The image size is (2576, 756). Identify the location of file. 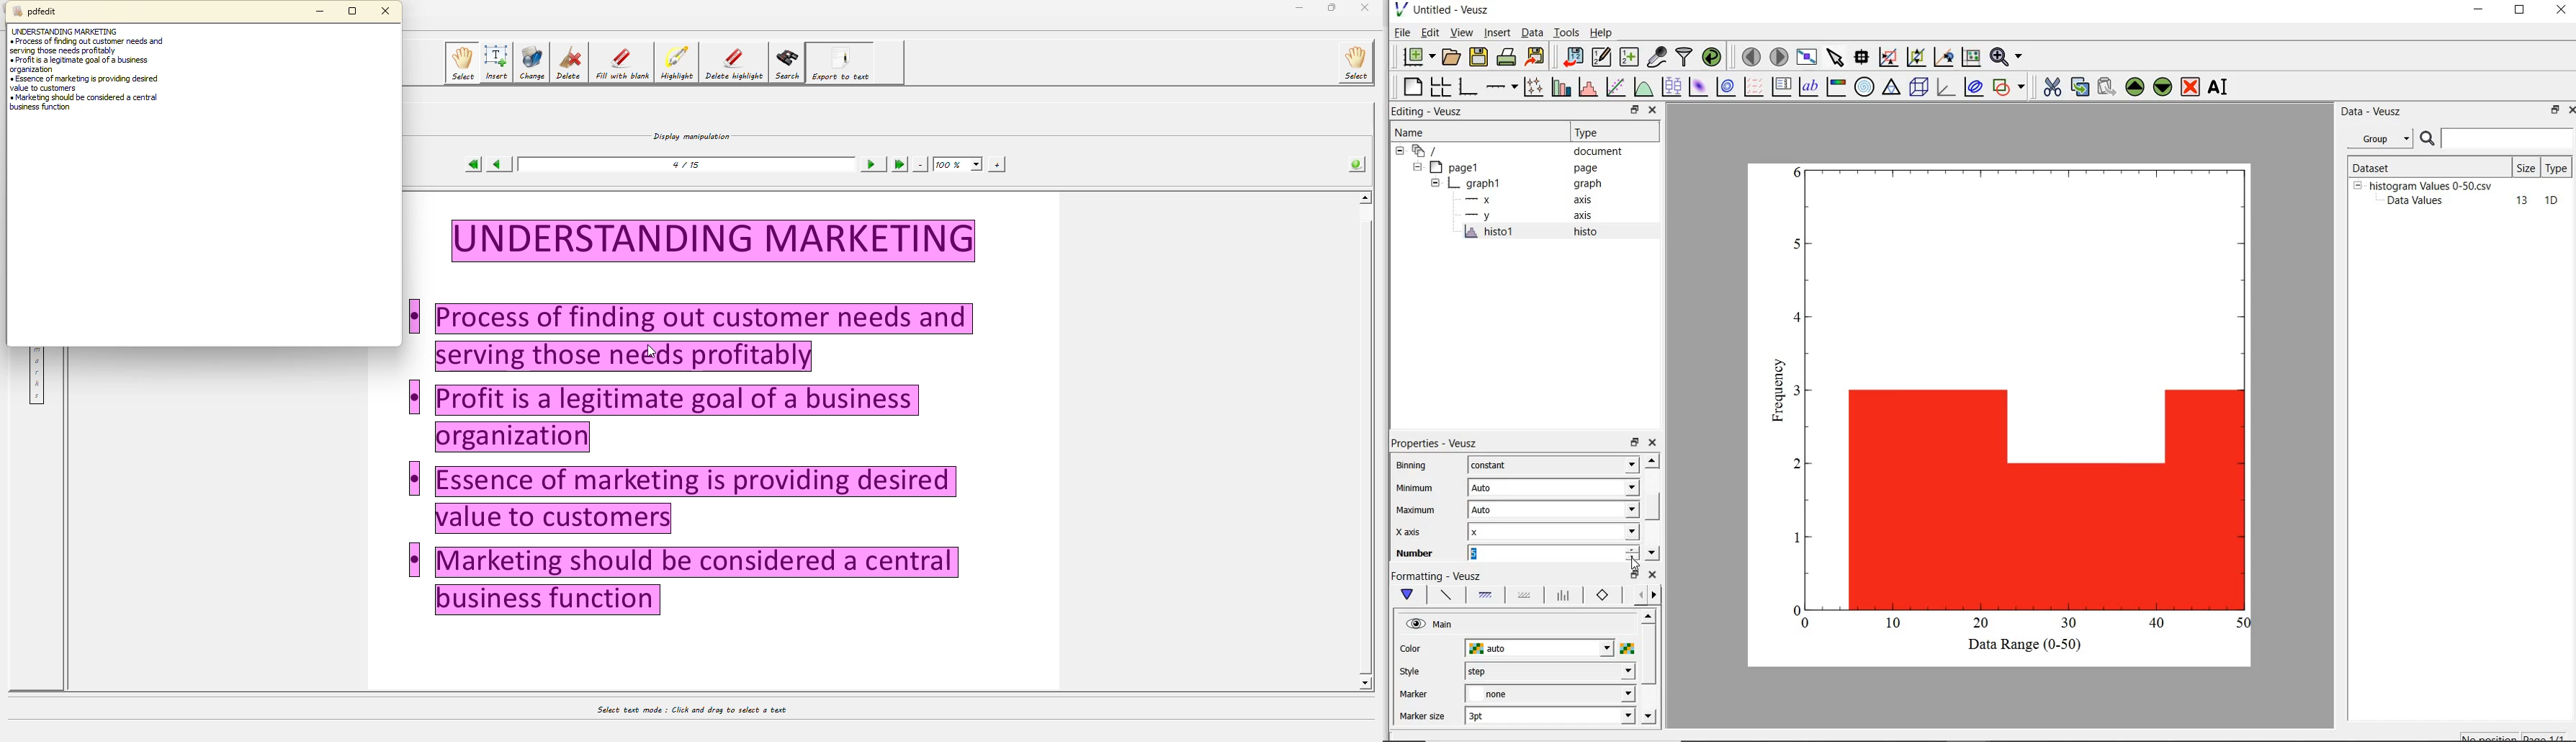
(1401, 32).